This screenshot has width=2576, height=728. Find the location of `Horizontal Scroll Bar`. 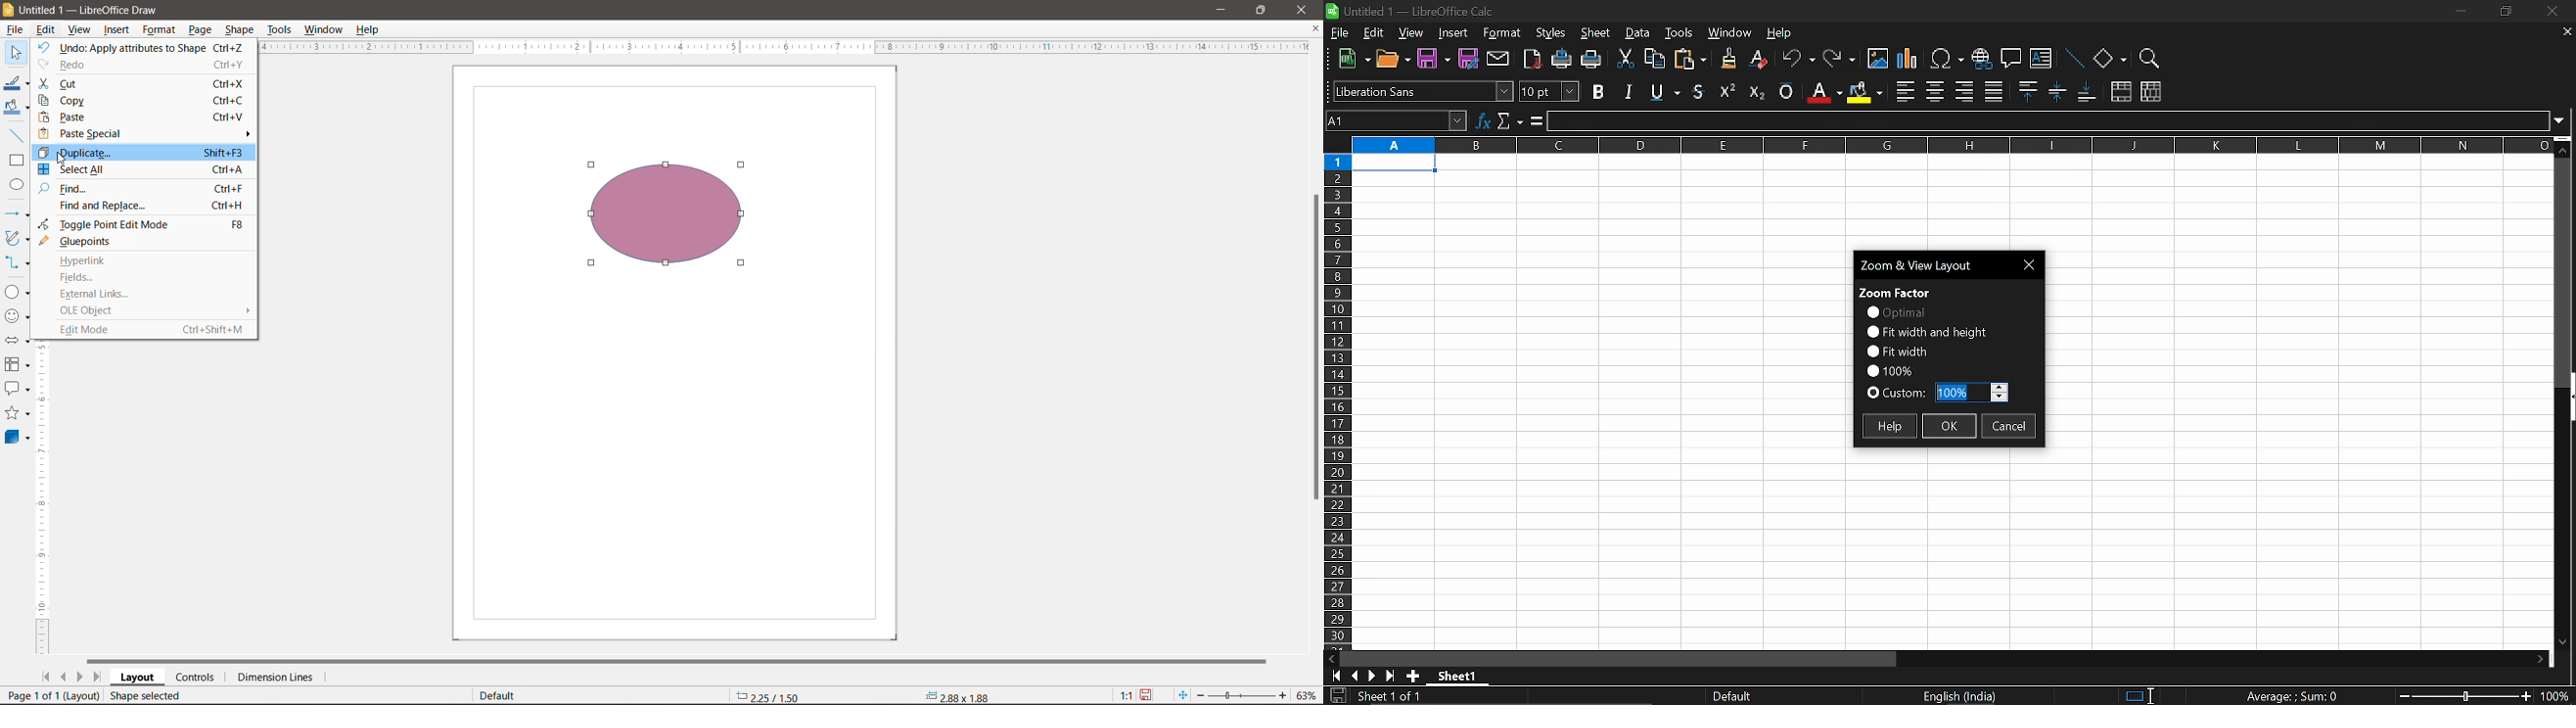

Horizontal Scroll Bar is located at coordinates (680, 660).